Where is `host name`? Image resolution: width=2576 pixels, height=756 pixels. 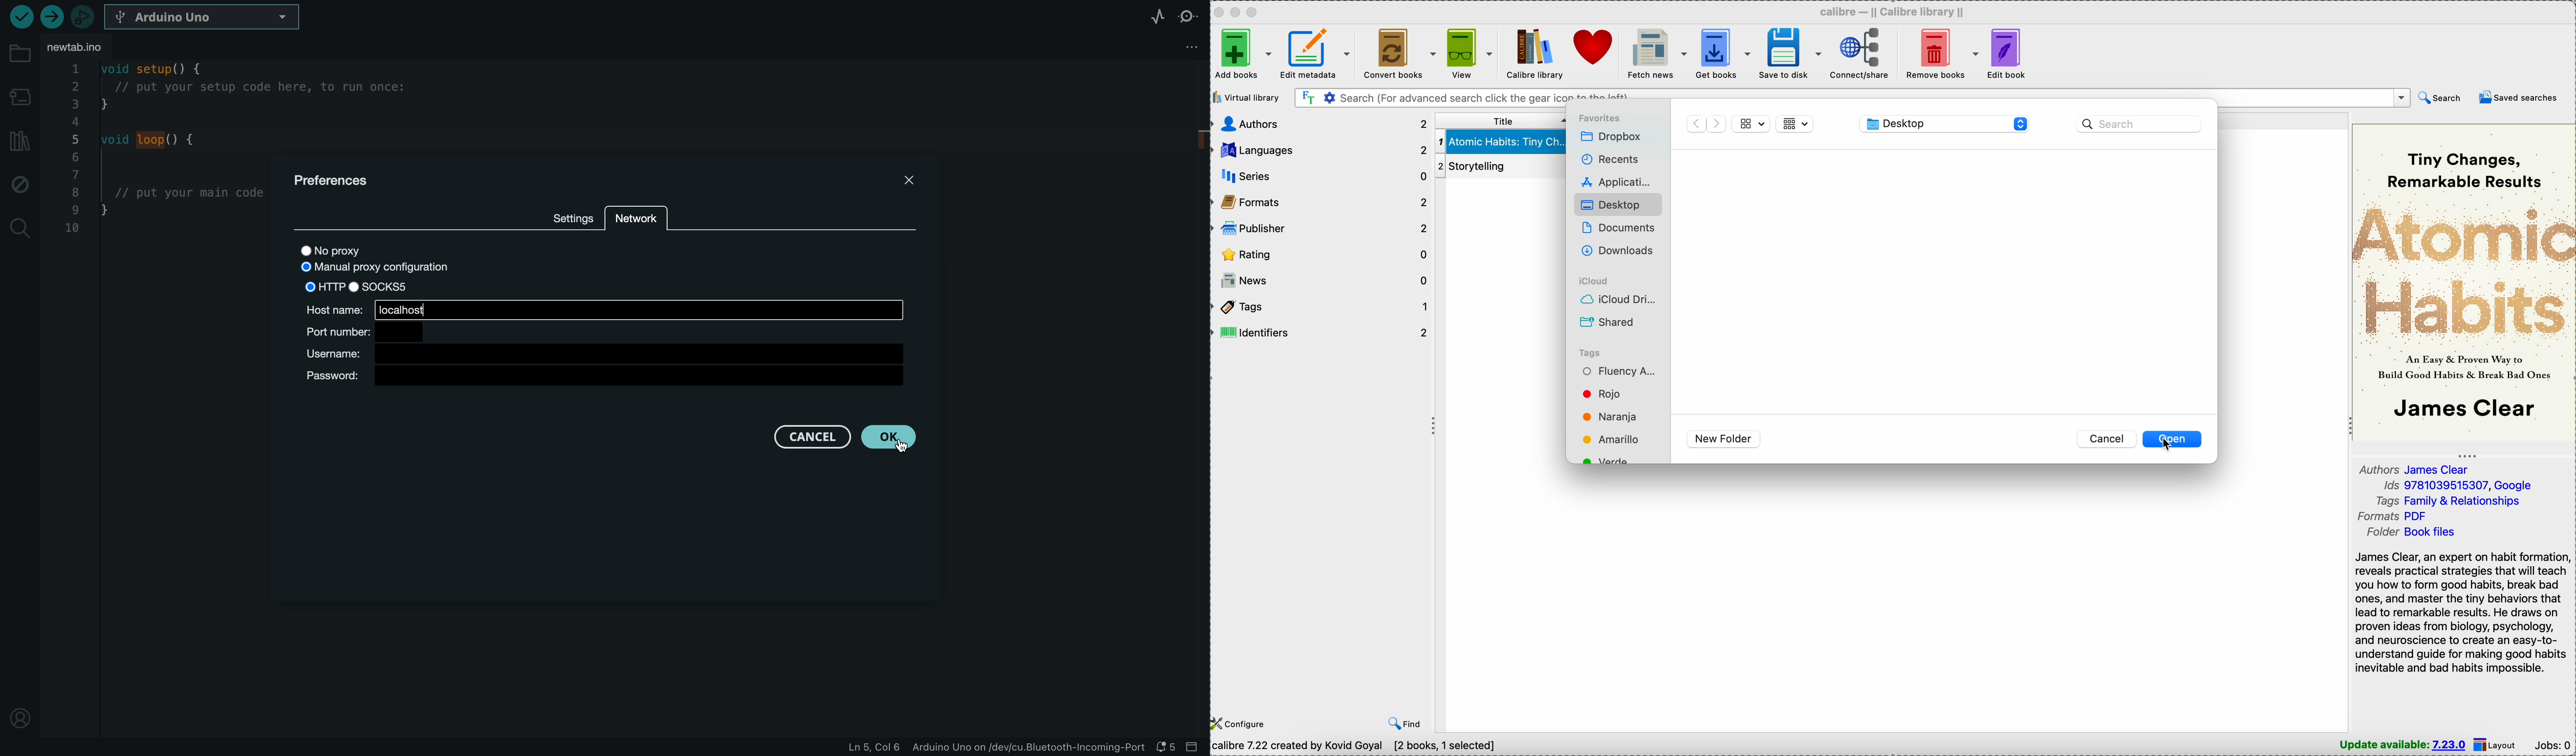 host name is located at coordinates (329, 307).